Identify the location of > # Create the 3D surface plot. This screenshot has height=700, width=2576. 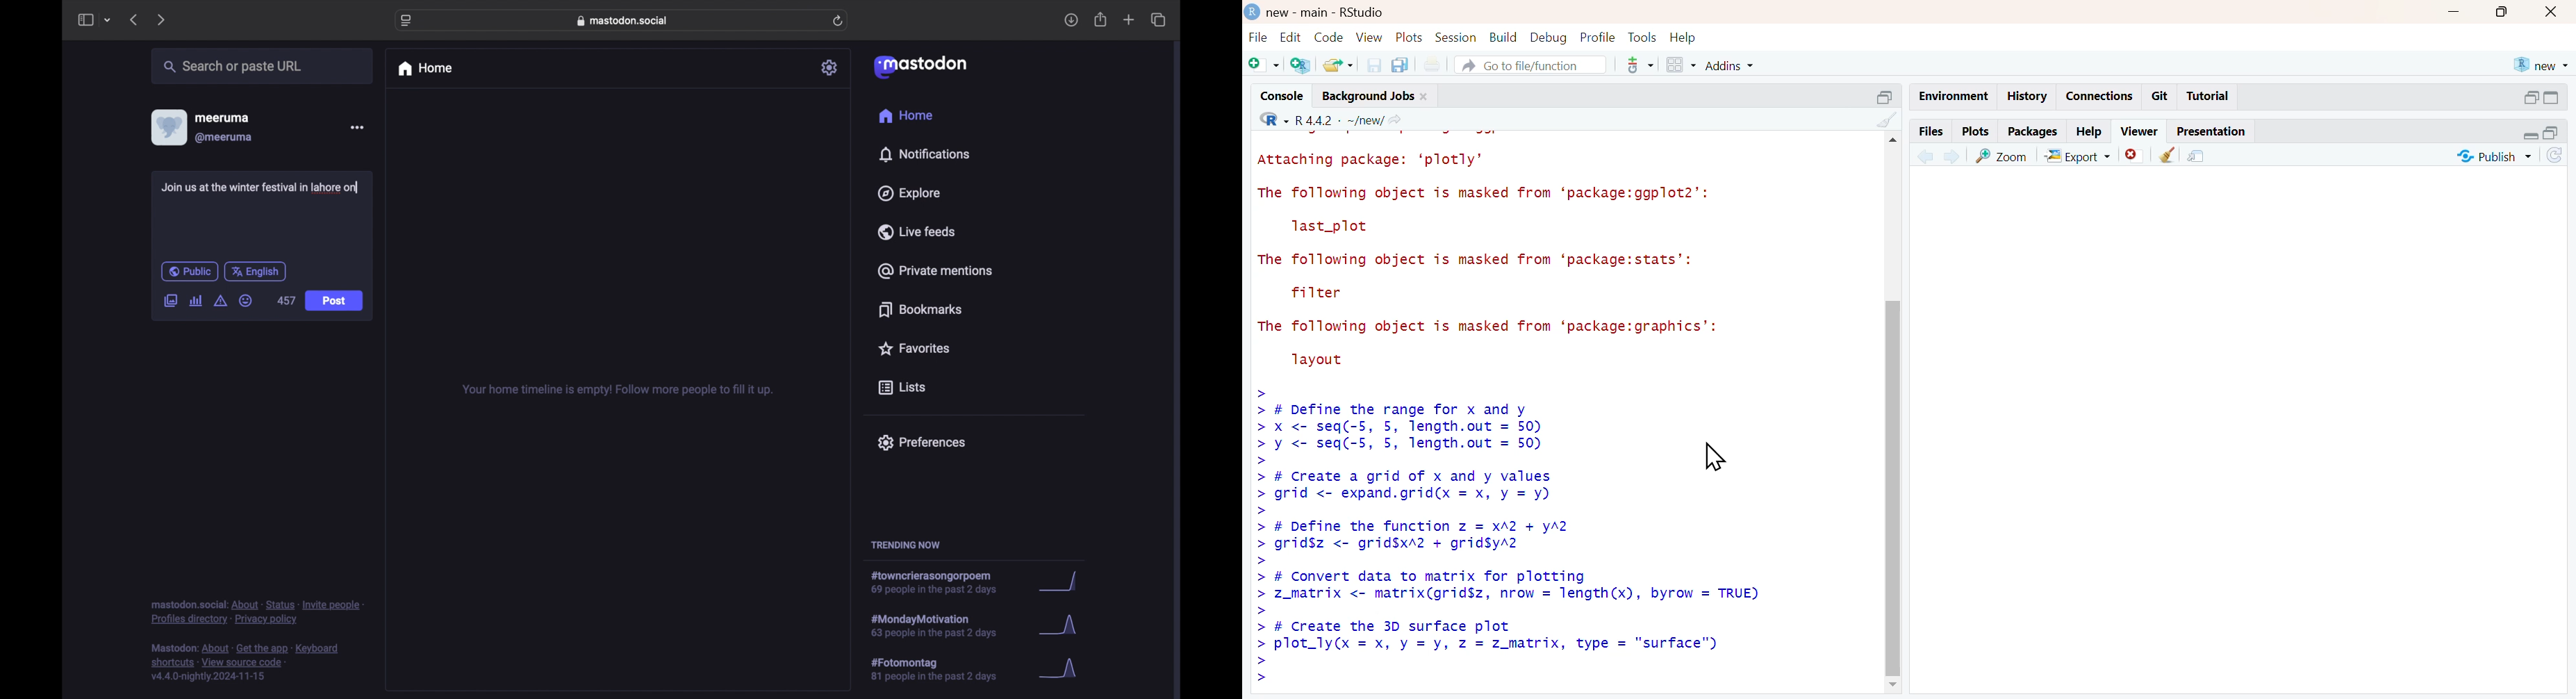
(1380, 627).